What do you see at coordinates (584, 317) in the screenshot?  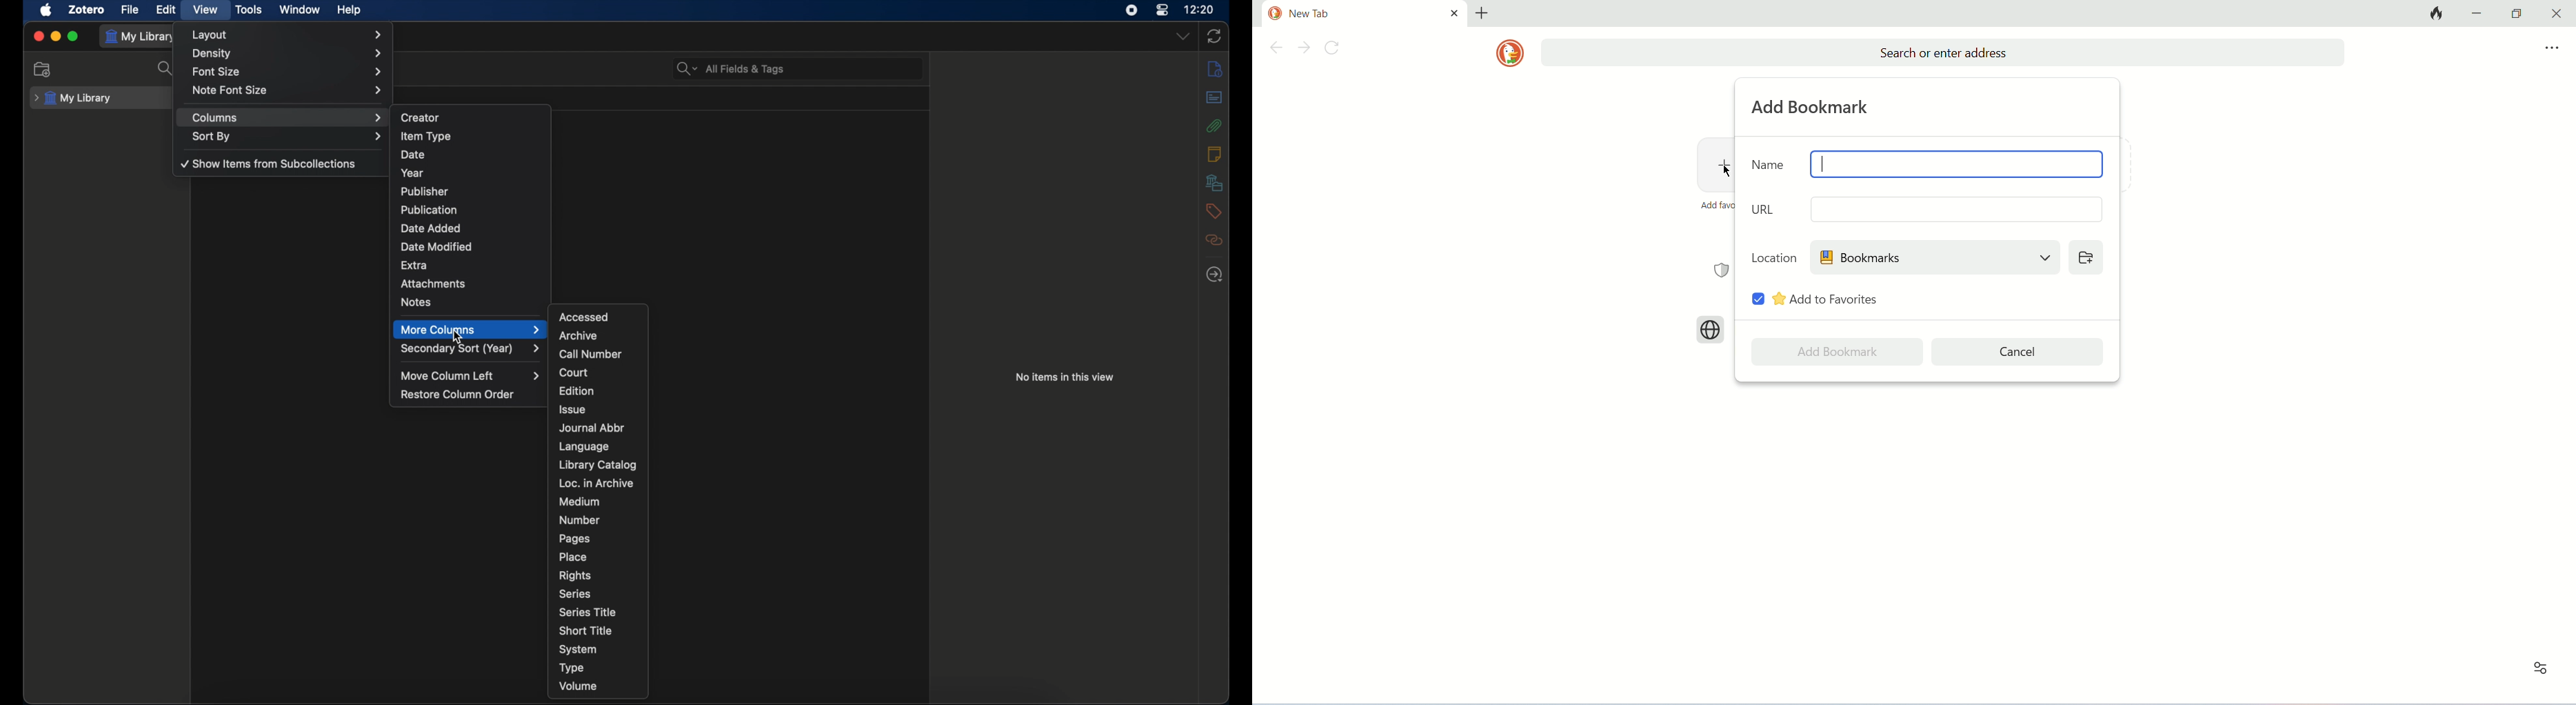 I see `accessed` at bounding box center [584, 317].